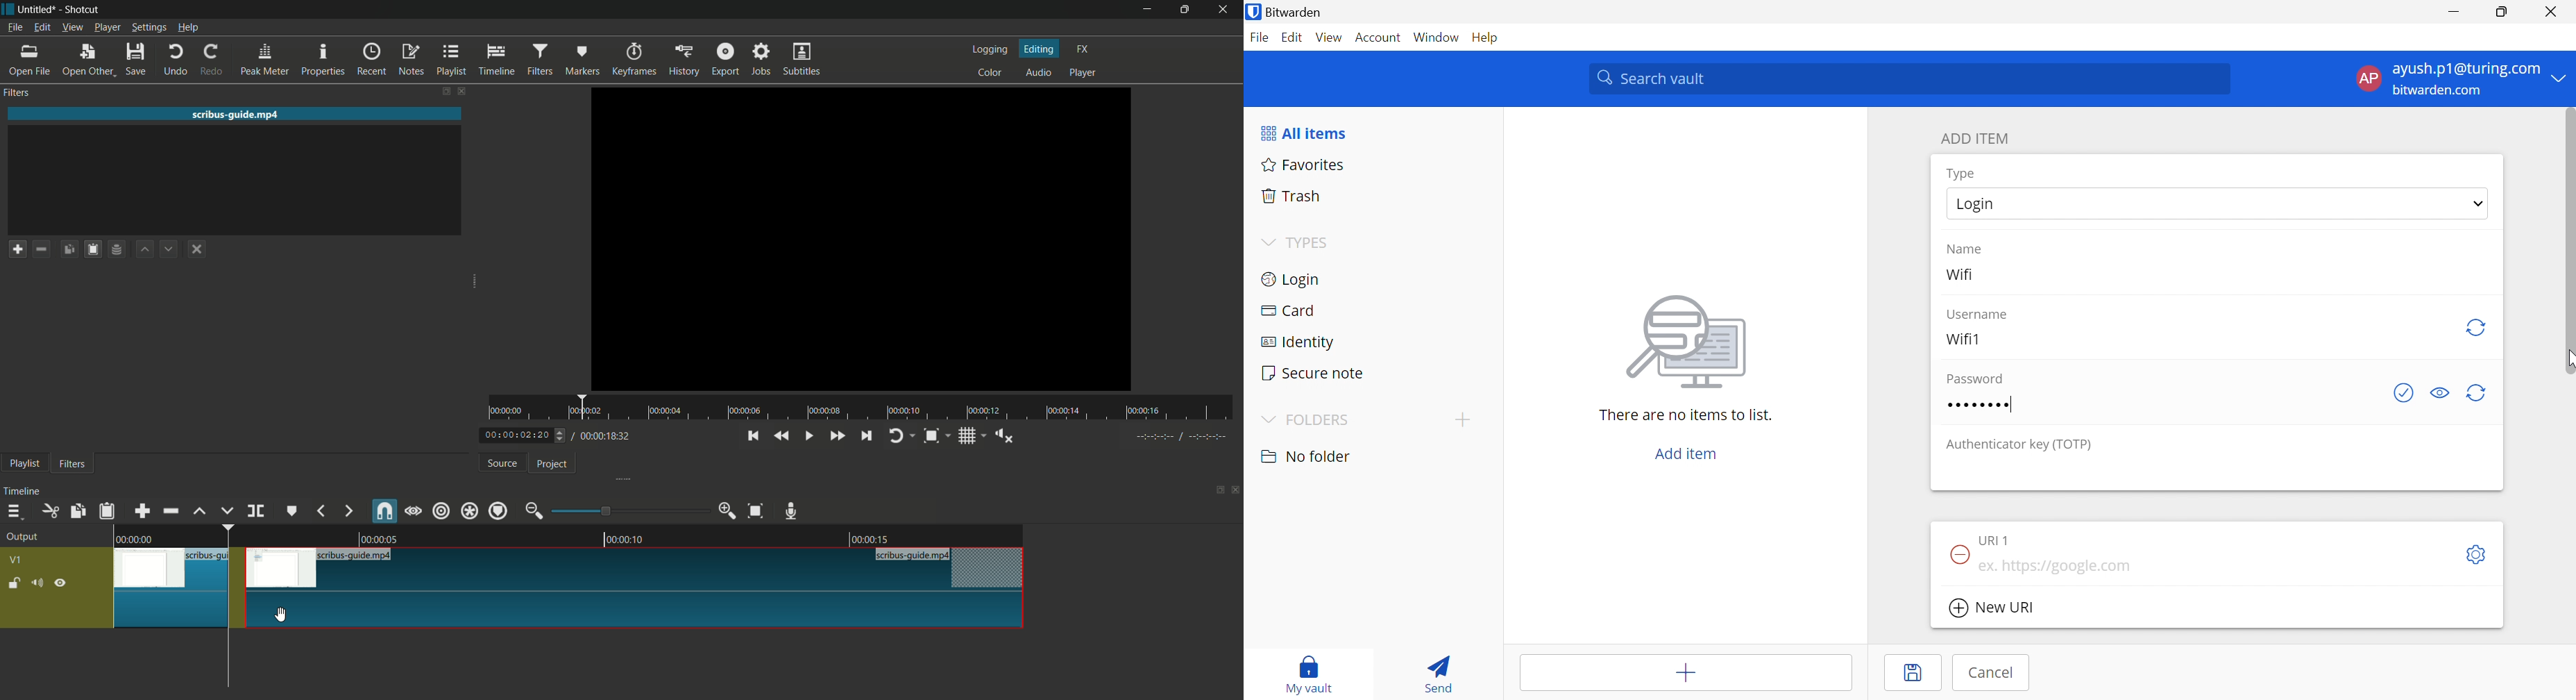 The height and width of the screenshot is (700, 2576). Describe the element at coordinates (515, 436) in the screenshot. I see `current time` at that location.